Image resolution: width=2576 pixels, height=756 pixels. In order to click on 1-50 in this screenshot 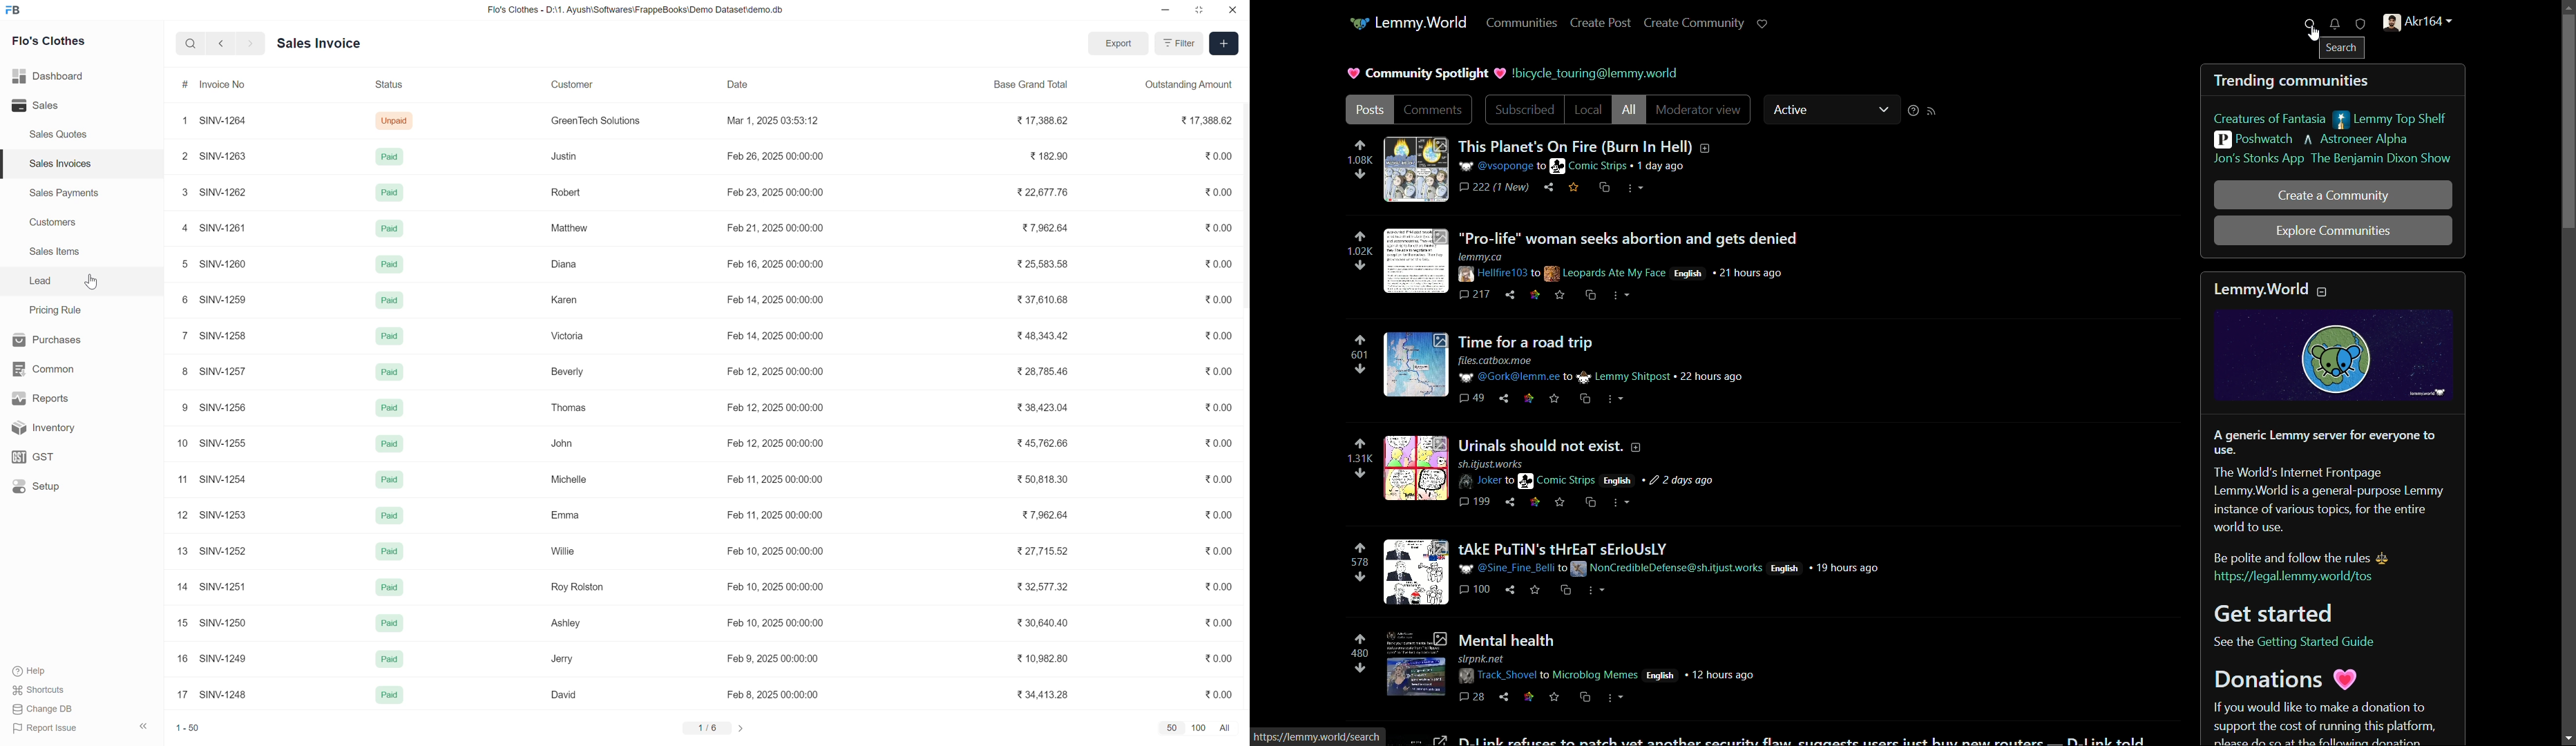, I will do `click(188, 726)`.